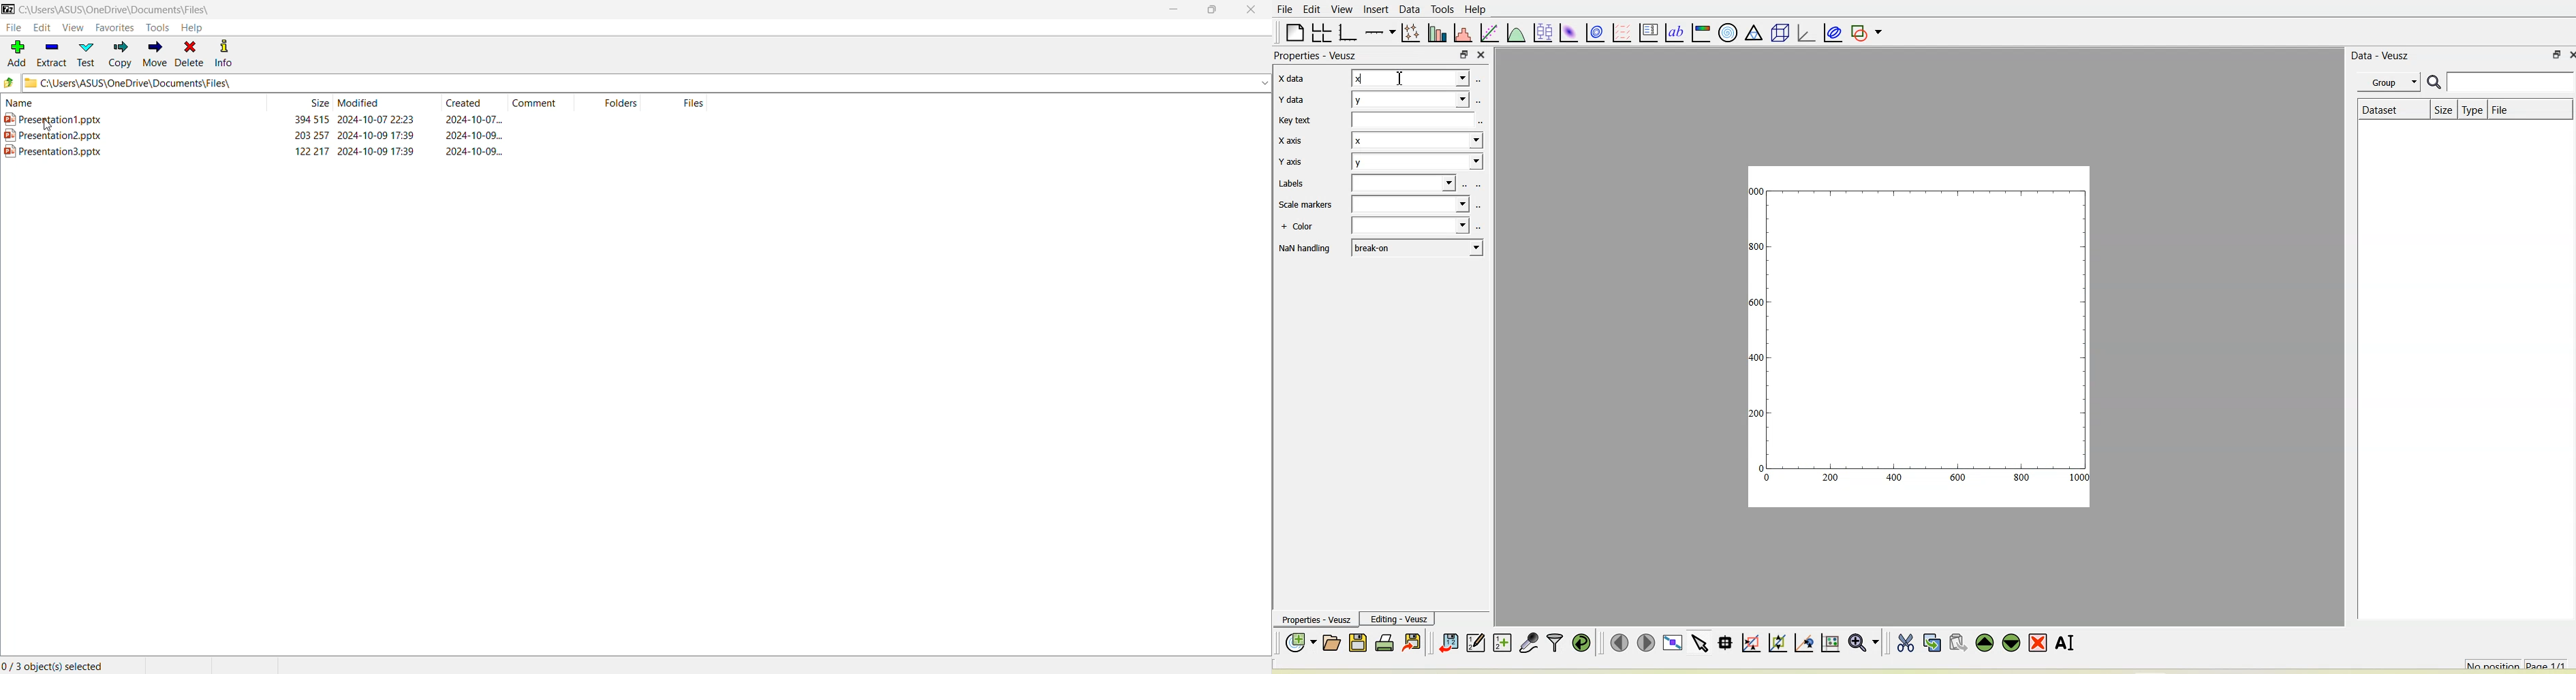 This screenshot has width=2576, height=700. I want to click on X data, so click(1298, 77).